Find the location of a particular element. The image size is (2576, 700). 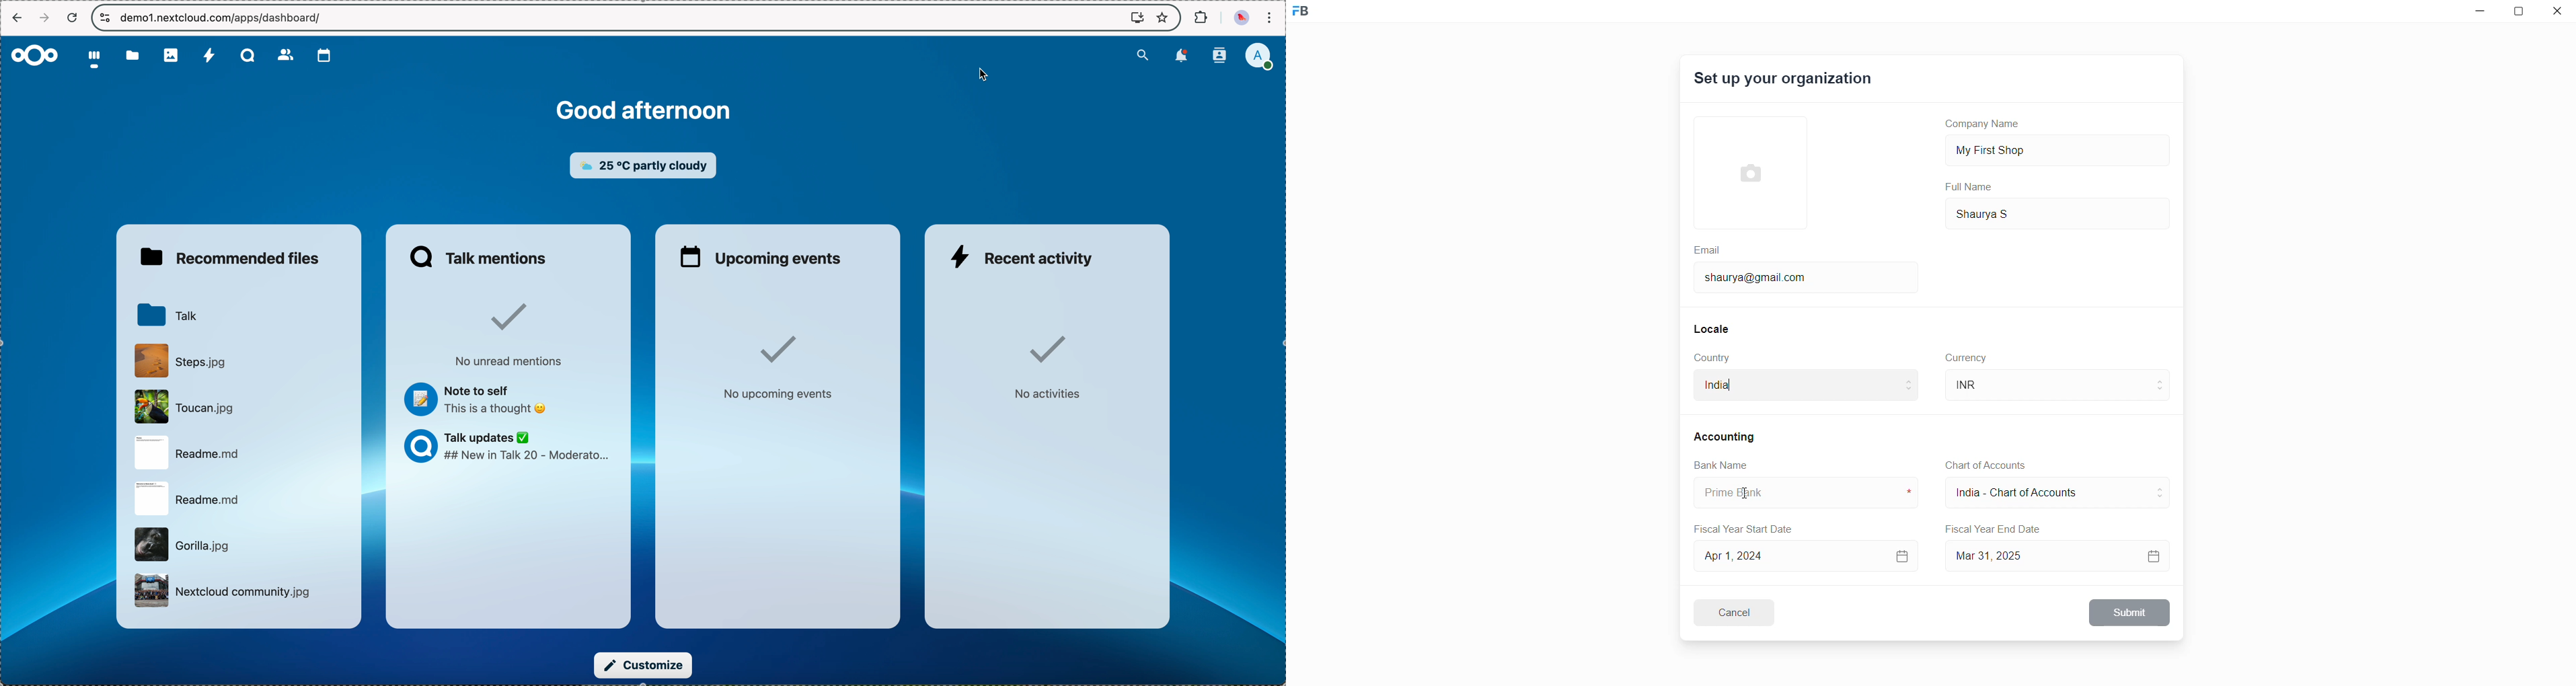

weather widget is located at coordinates (647, 166).